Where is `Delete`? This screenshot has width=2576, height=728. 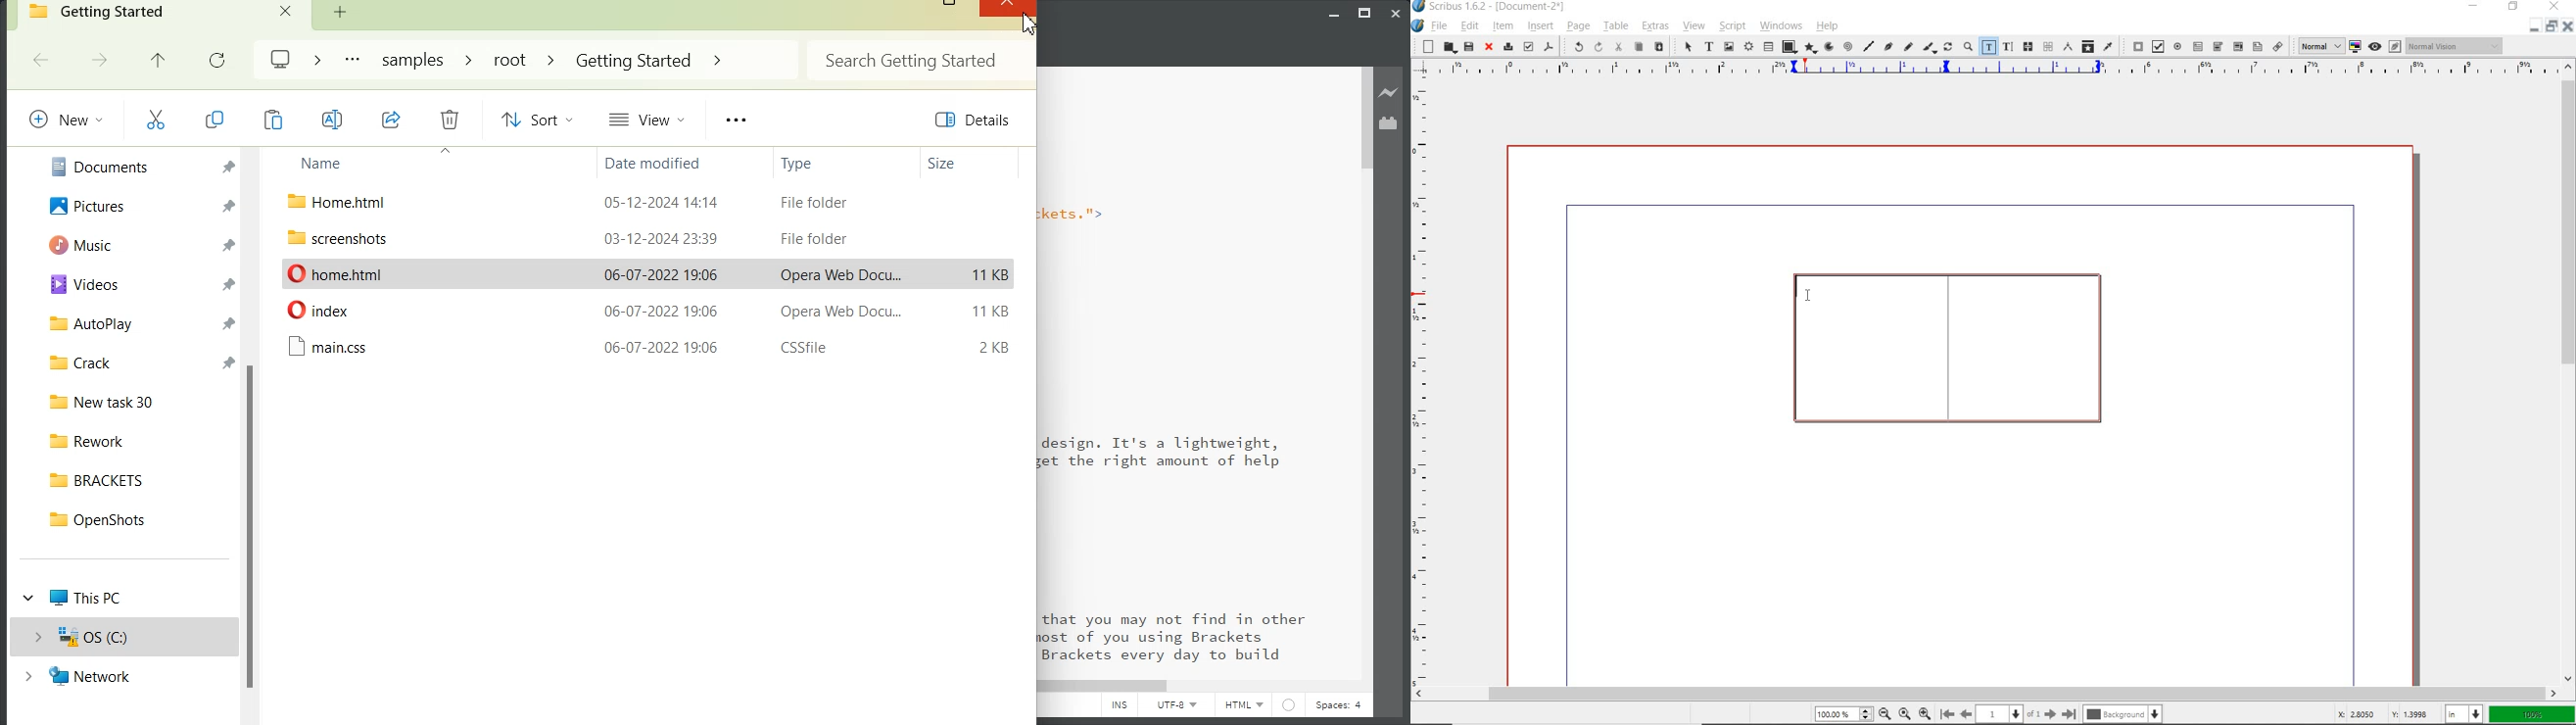 Delete is located at coordinates (451, 119).